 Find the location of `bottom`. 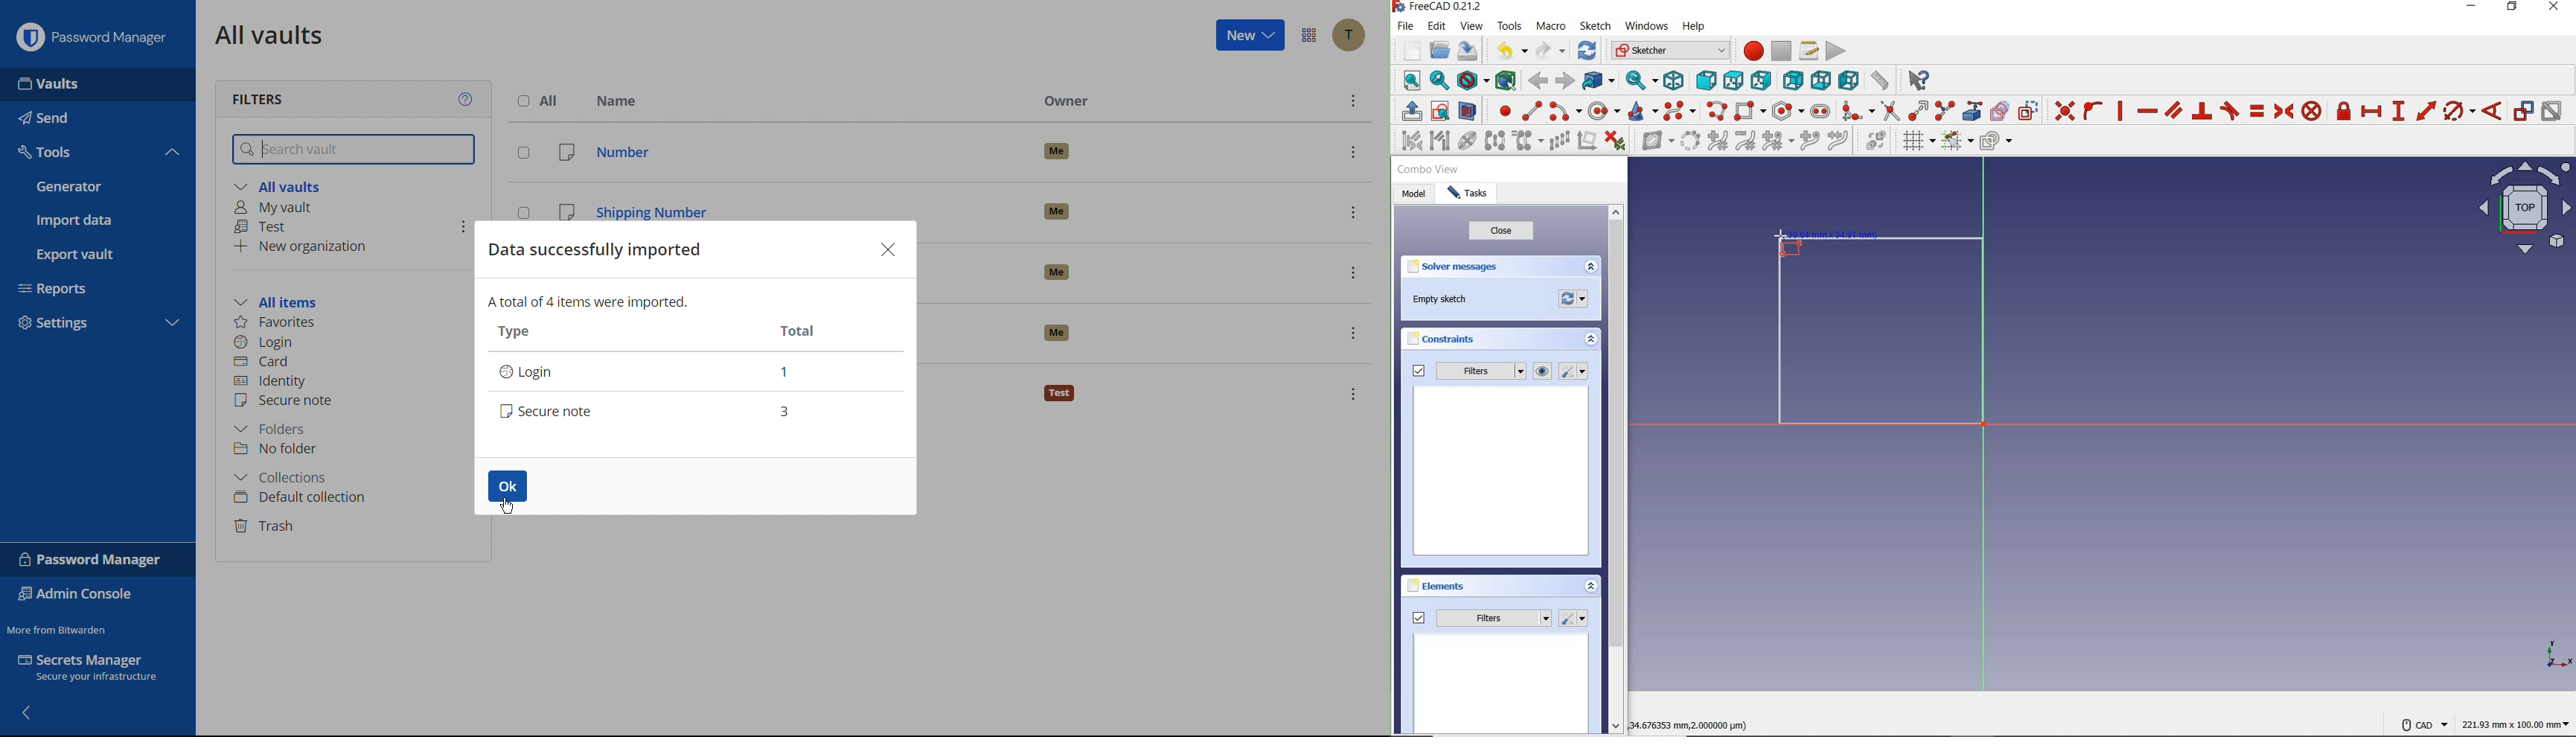

bottom is located at coordinates (1820, 80).